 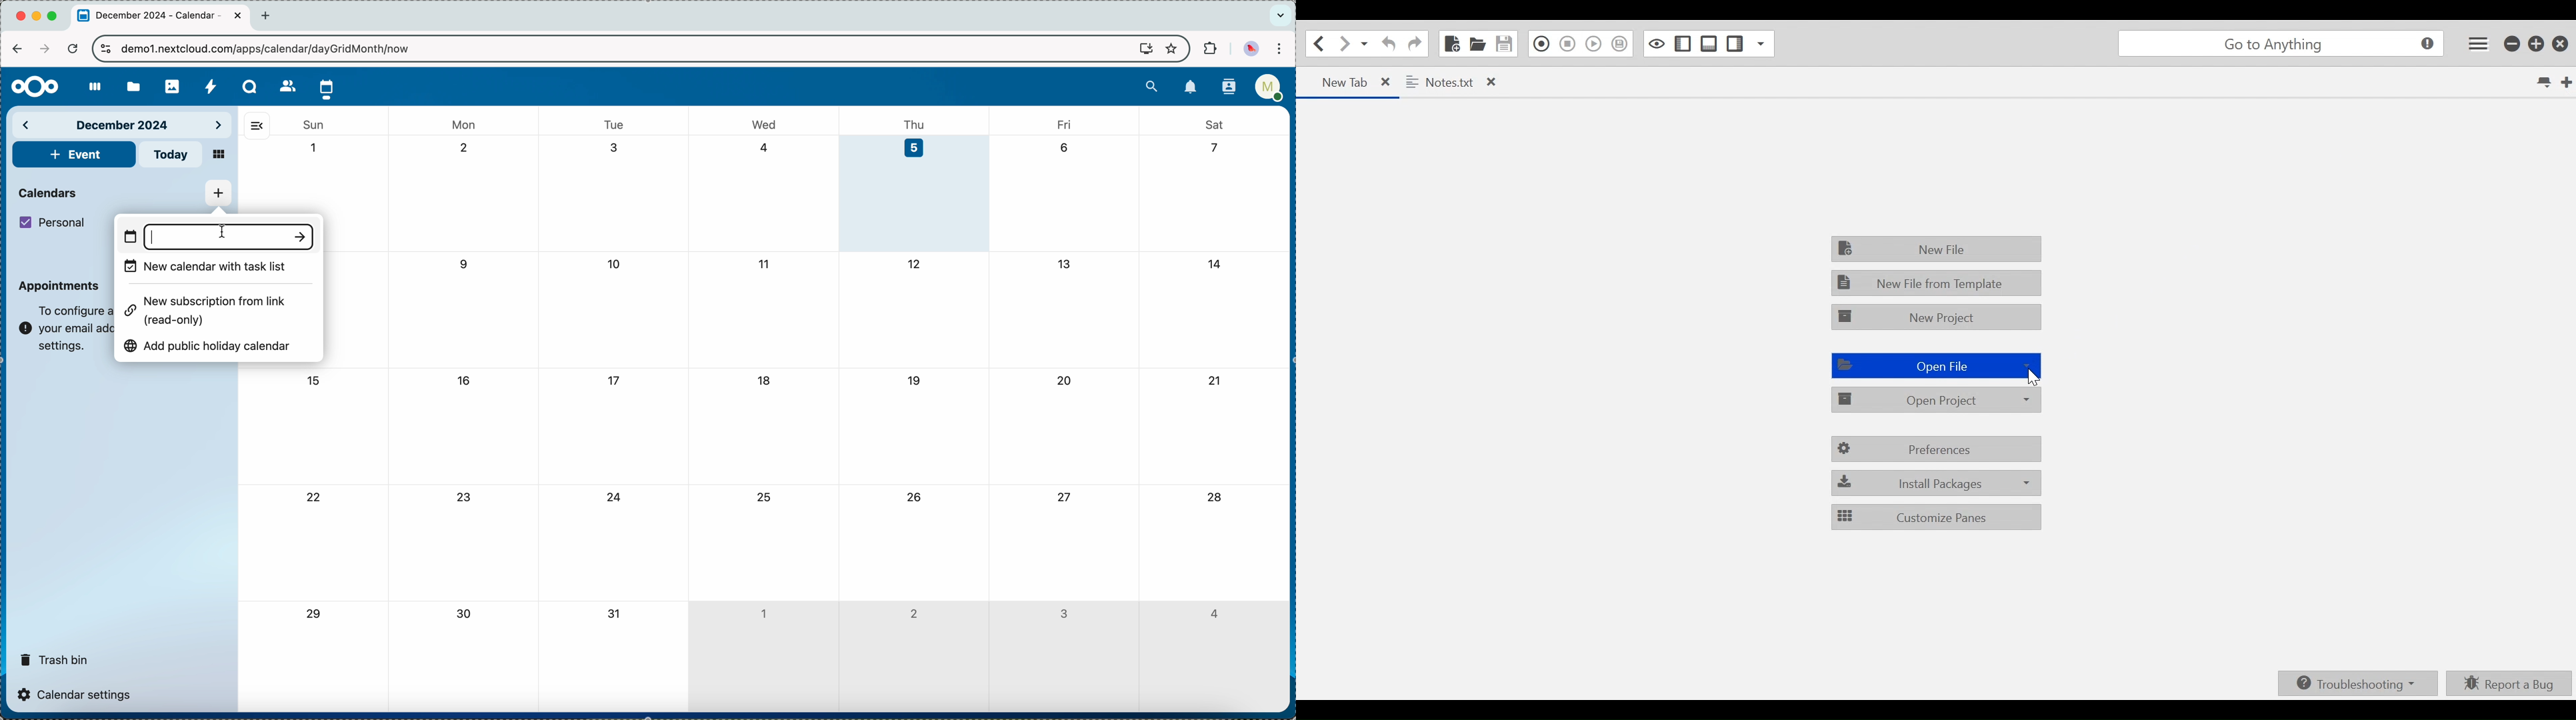 What do you see at coordinates (615, 615) in the screenshot?
I see `31` at bounding box center [615, 615].